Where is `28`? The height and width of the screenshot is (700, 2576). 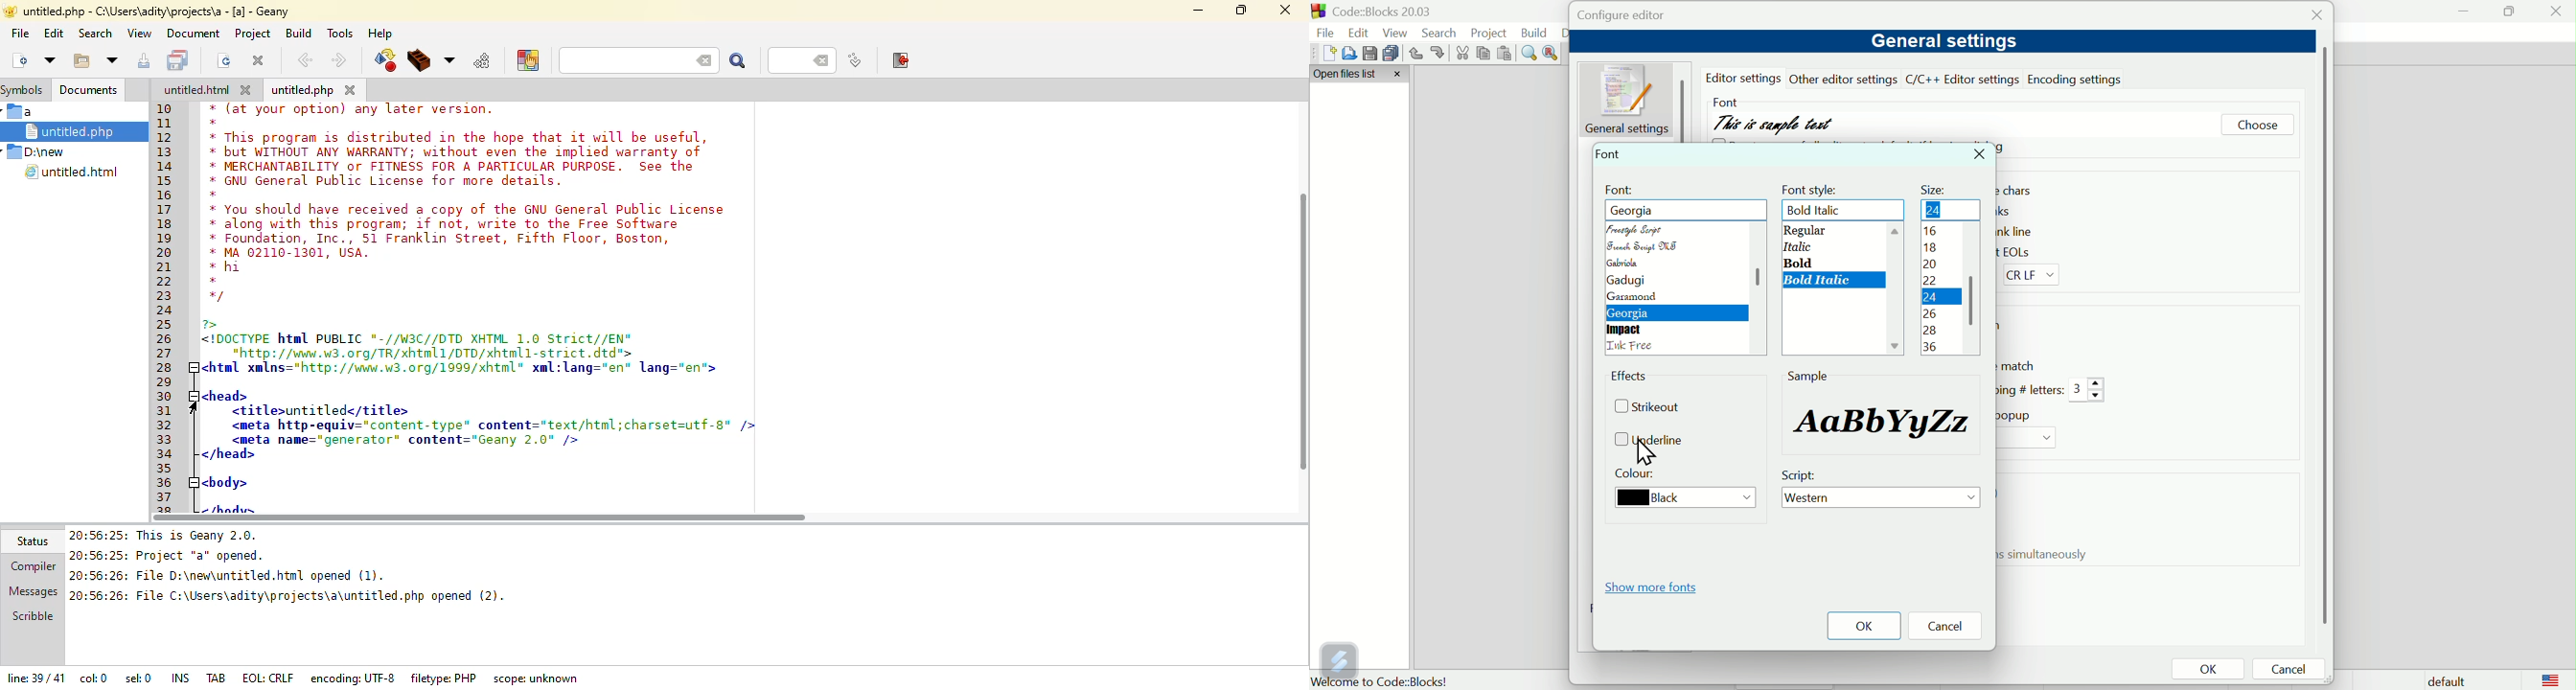
28 is located at coordinates (1930, 330).